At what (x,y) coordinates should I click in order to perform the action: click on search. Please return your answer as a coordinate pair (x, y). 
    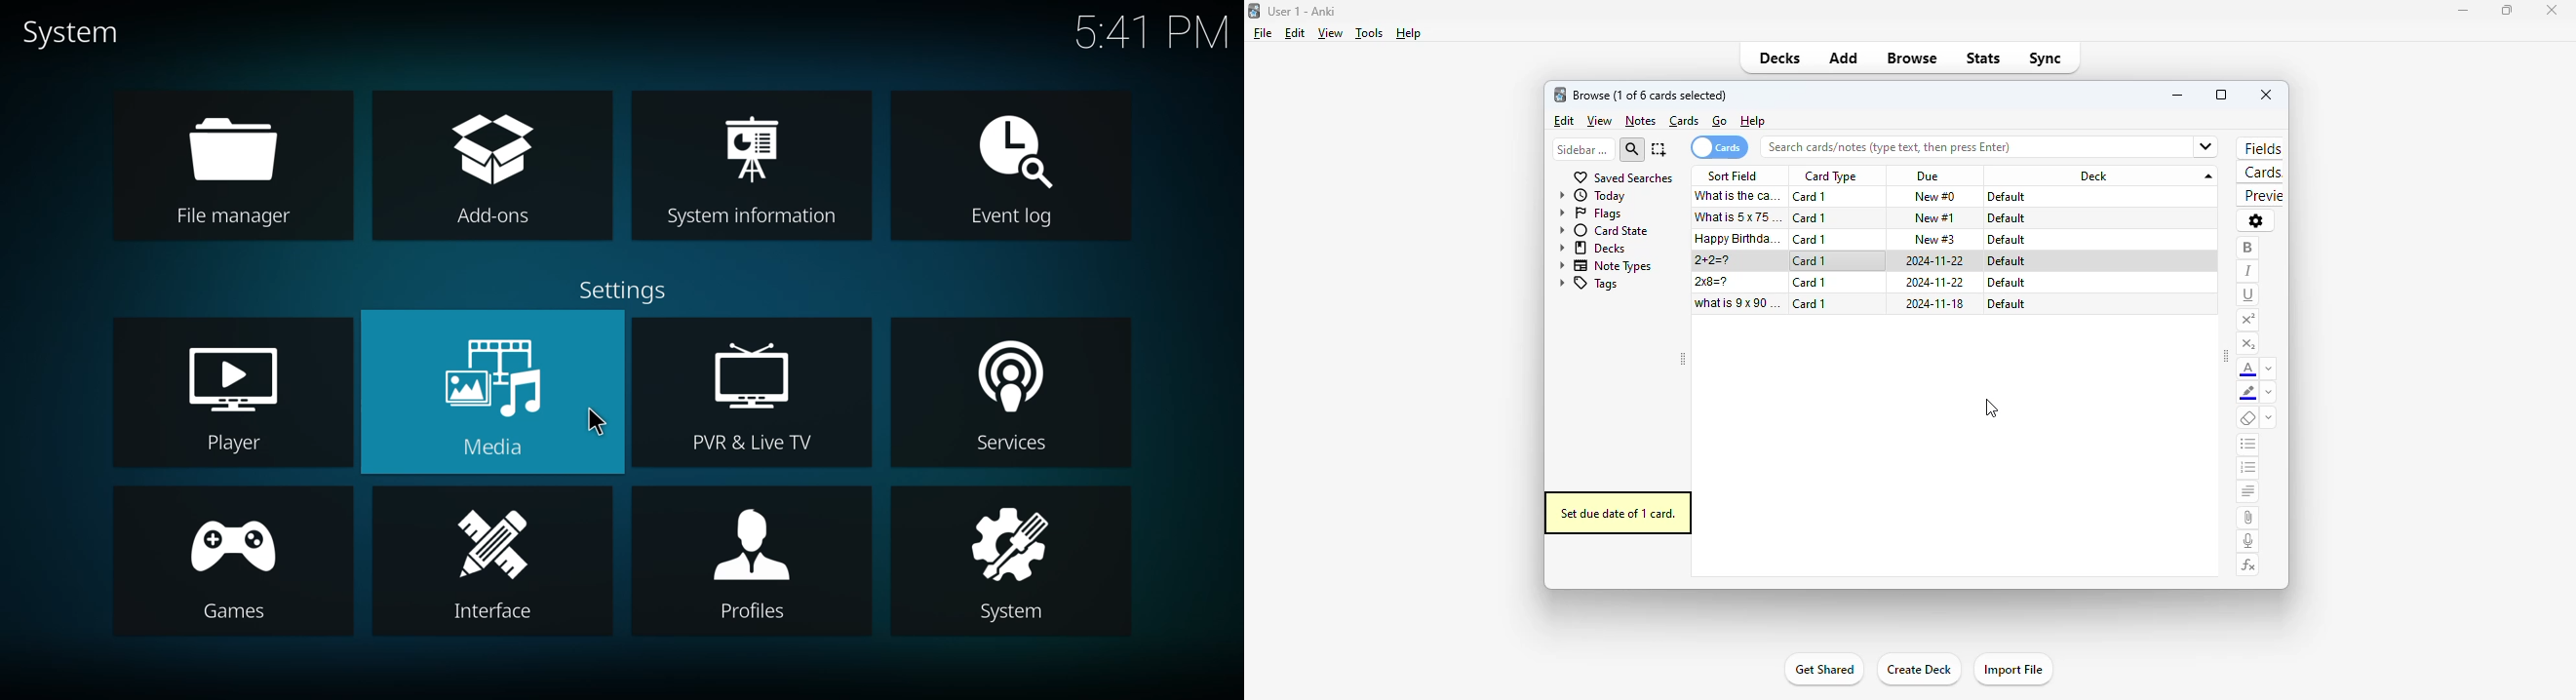
    Looking at the image, I should click on (1633, 149).